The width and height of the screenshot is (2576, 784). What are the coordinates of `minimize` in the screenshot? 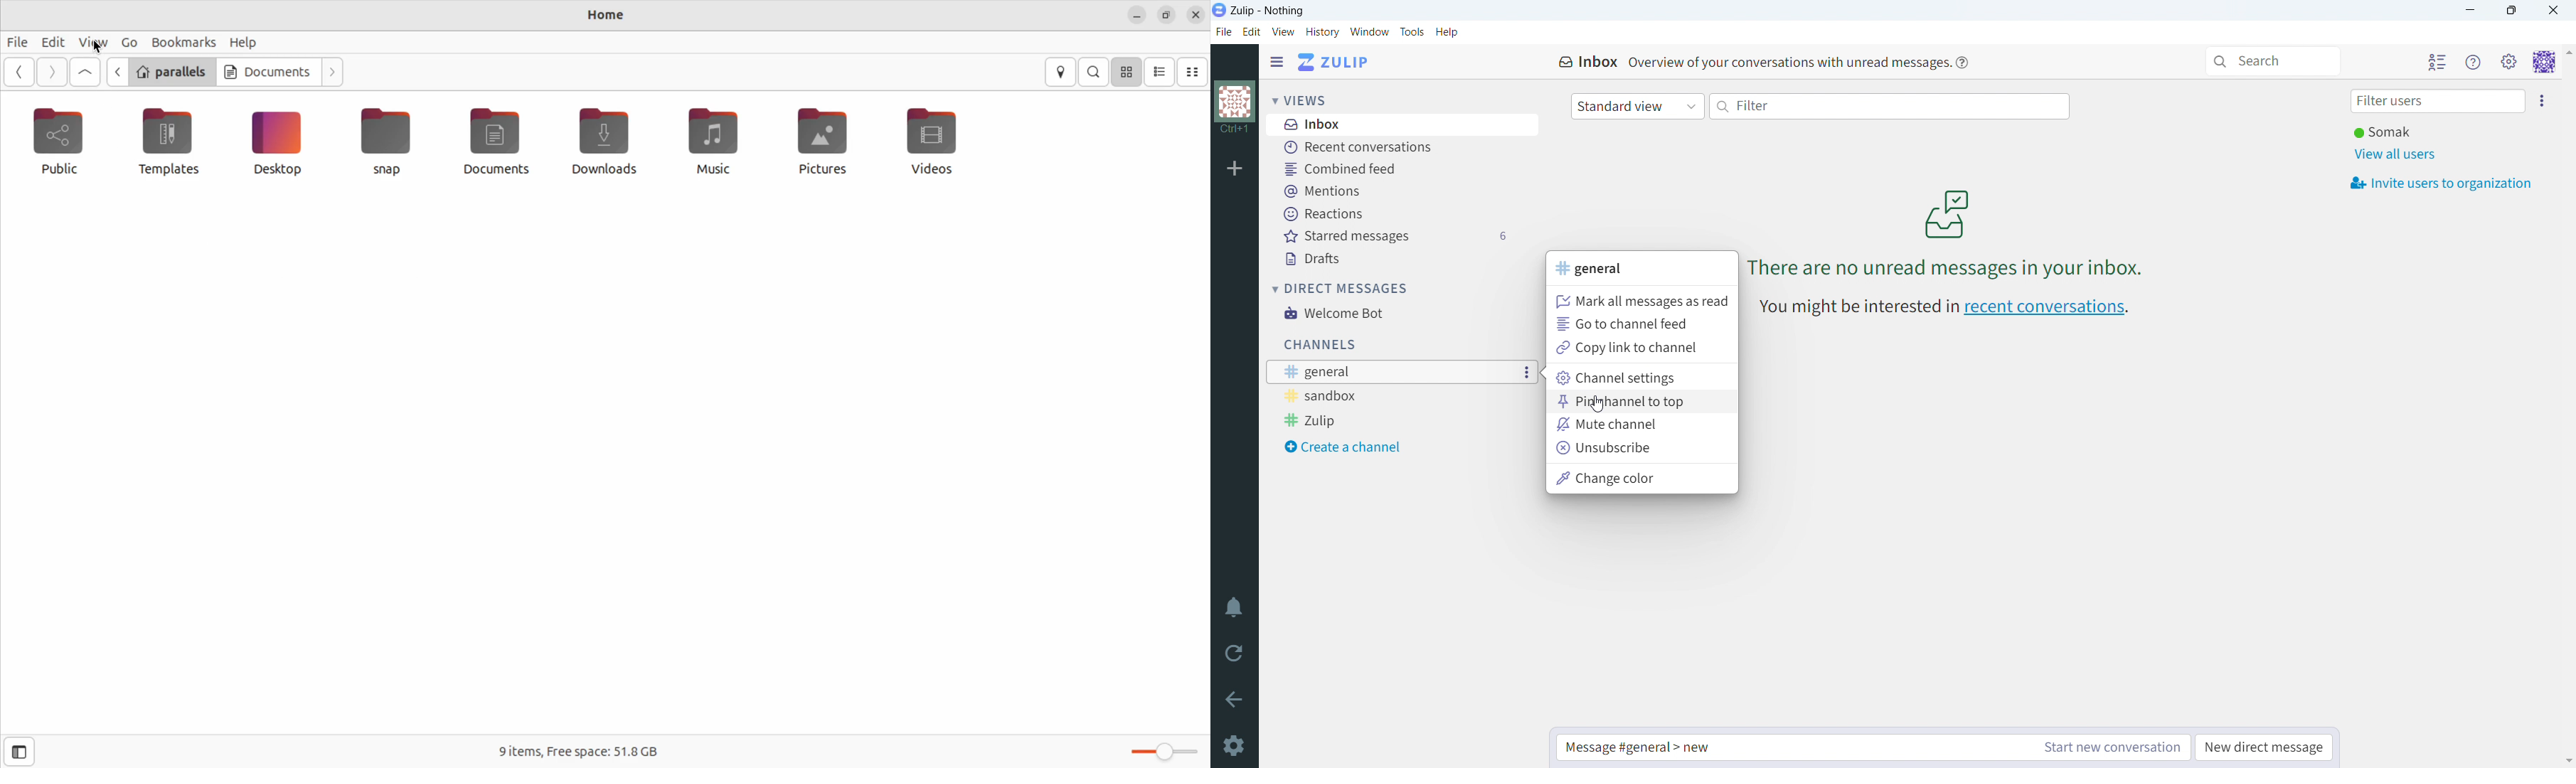 It's located at (2471, 11).